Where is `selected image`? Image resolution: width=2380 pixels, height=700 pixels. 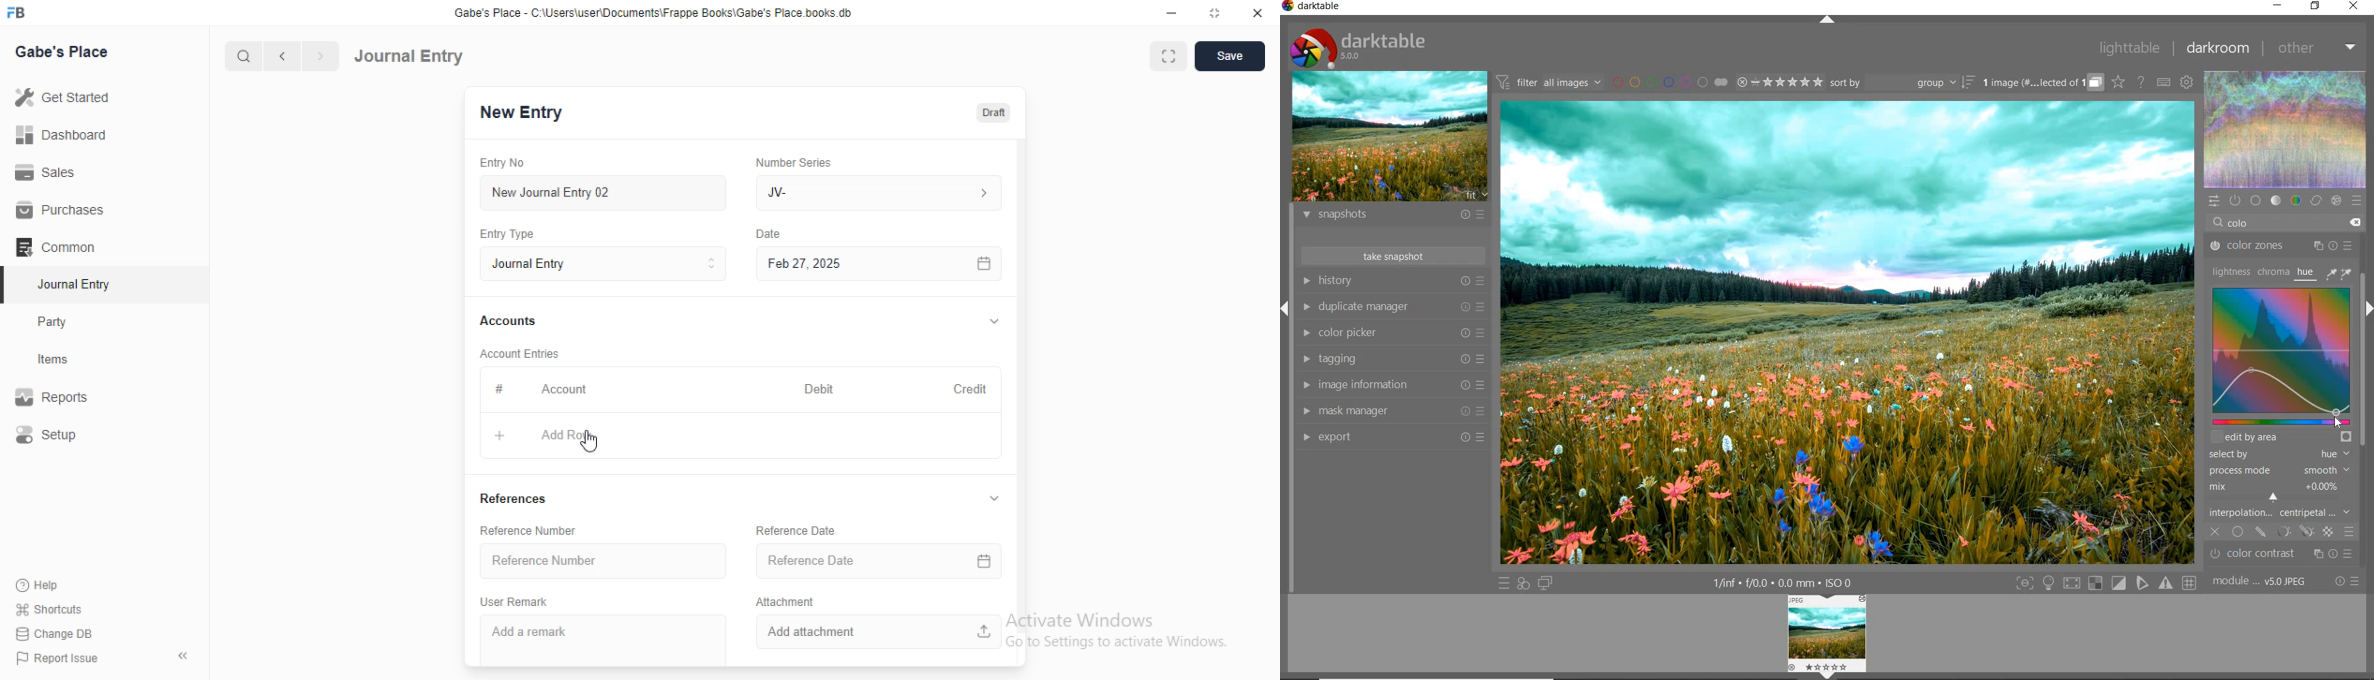
selected image is located at coordinates (1849, 332).